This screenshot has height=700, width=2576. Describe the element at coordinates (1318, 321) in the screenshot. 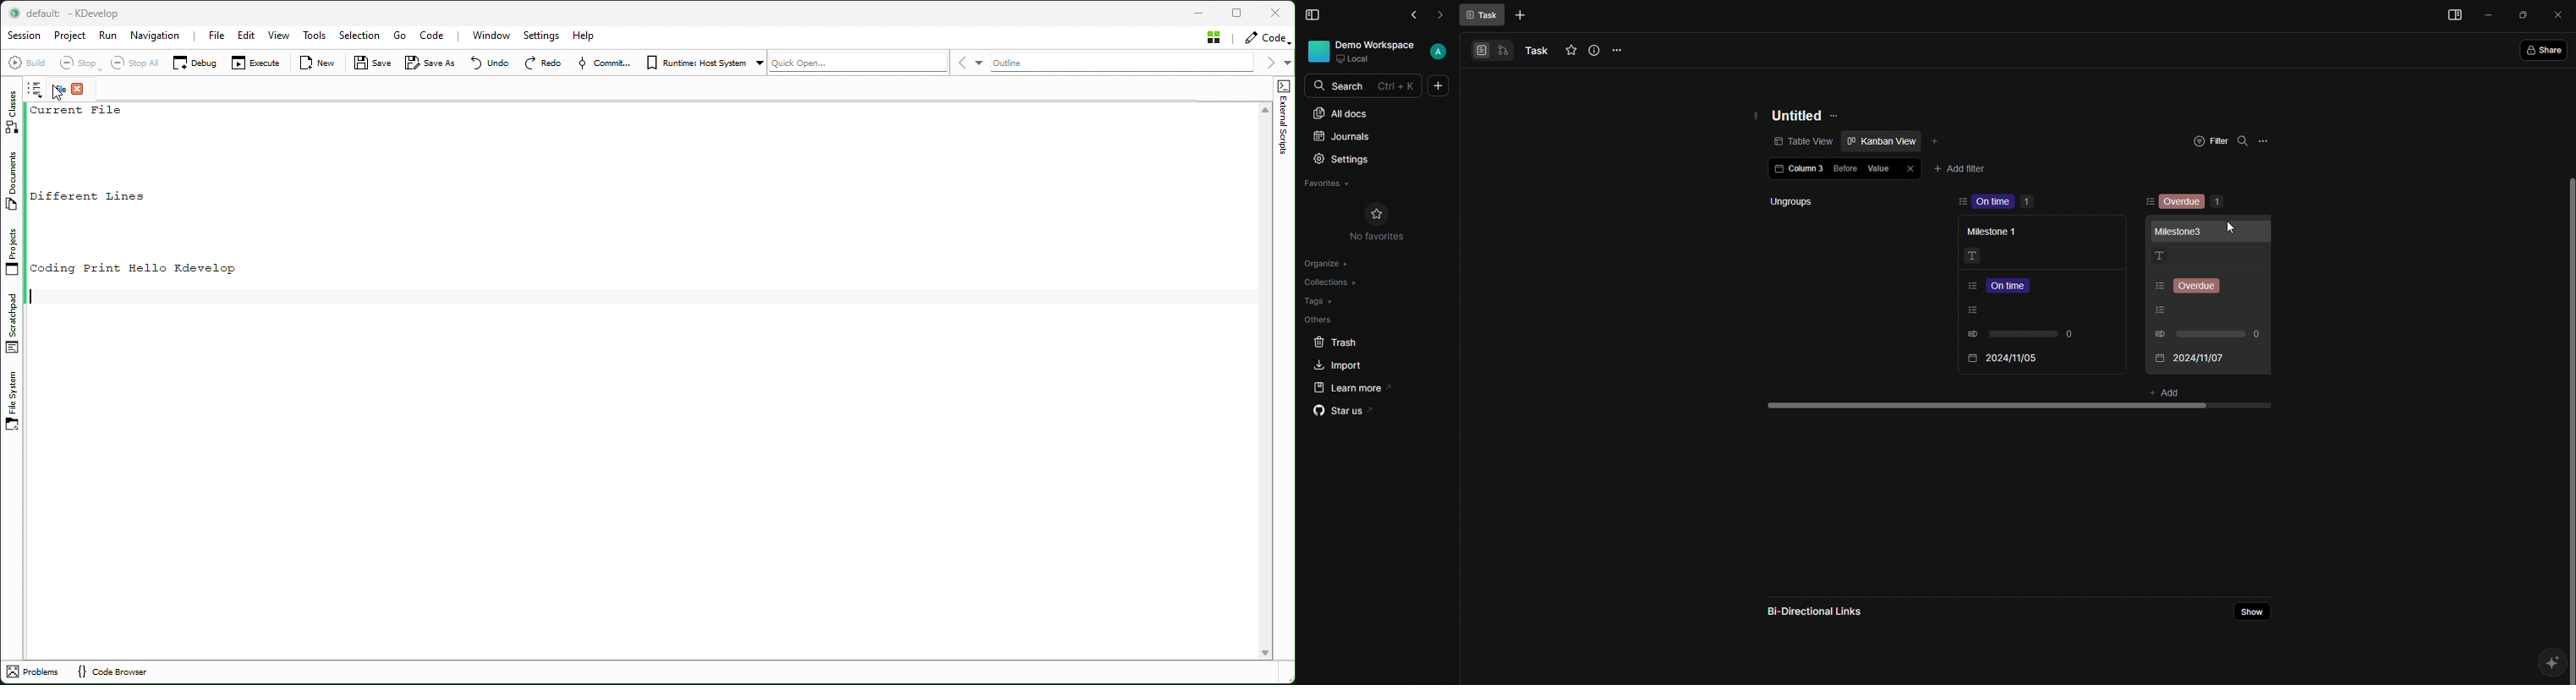

I see `Others` at that location.